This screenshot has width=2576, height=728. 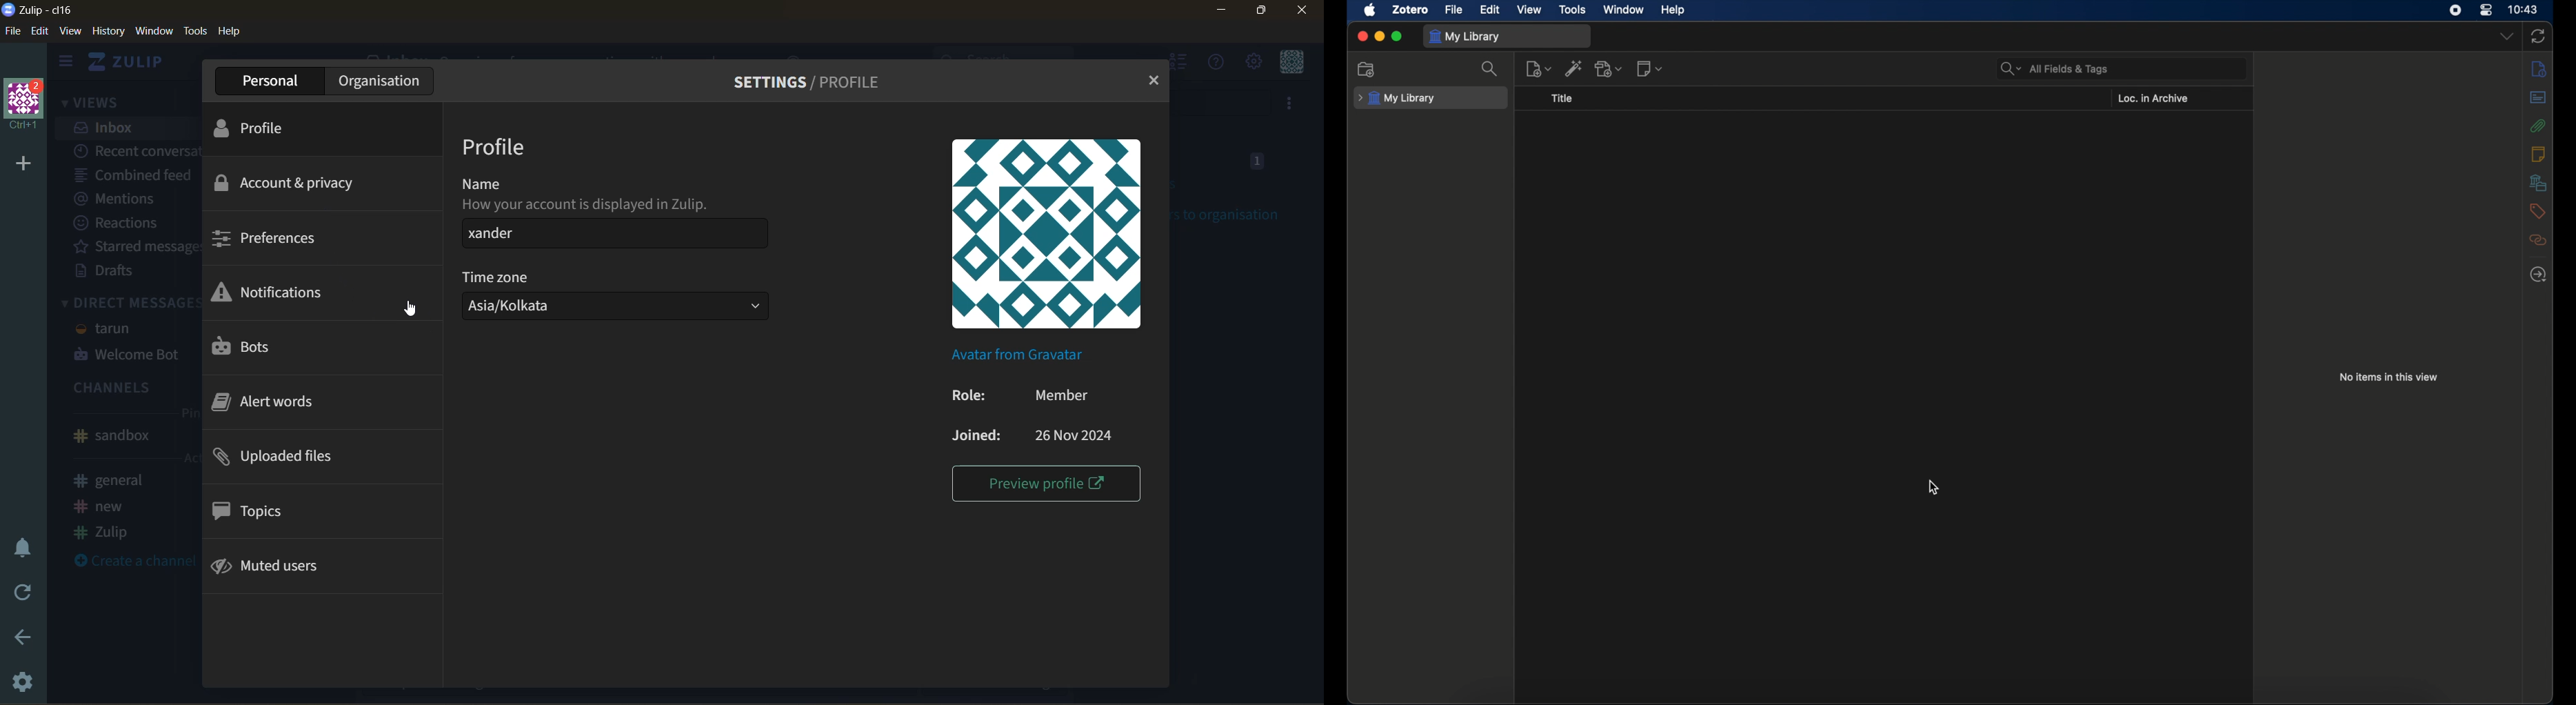 What do you see at coordinates (1492, 10) in the screenshot?
I see `edit` at bounding box center [1492, 10].